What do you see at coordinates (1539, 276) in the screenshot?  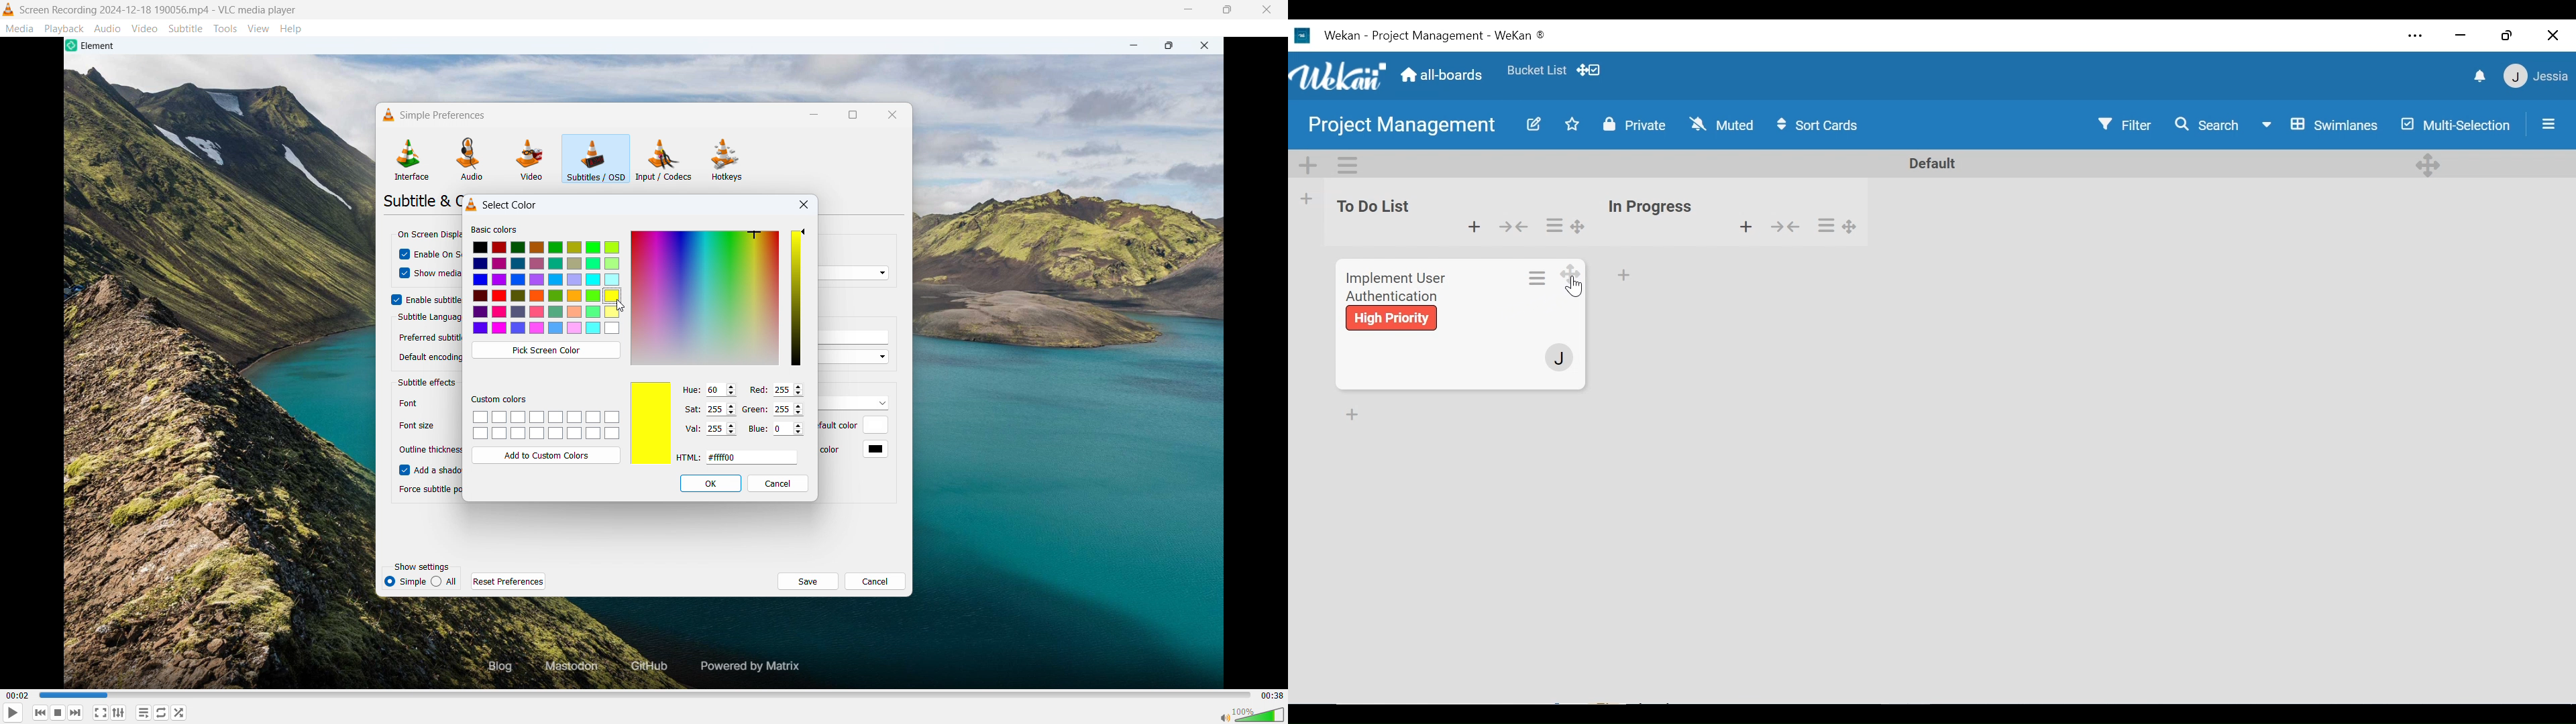 I see `card actions` at bounding box center [1539, 276].